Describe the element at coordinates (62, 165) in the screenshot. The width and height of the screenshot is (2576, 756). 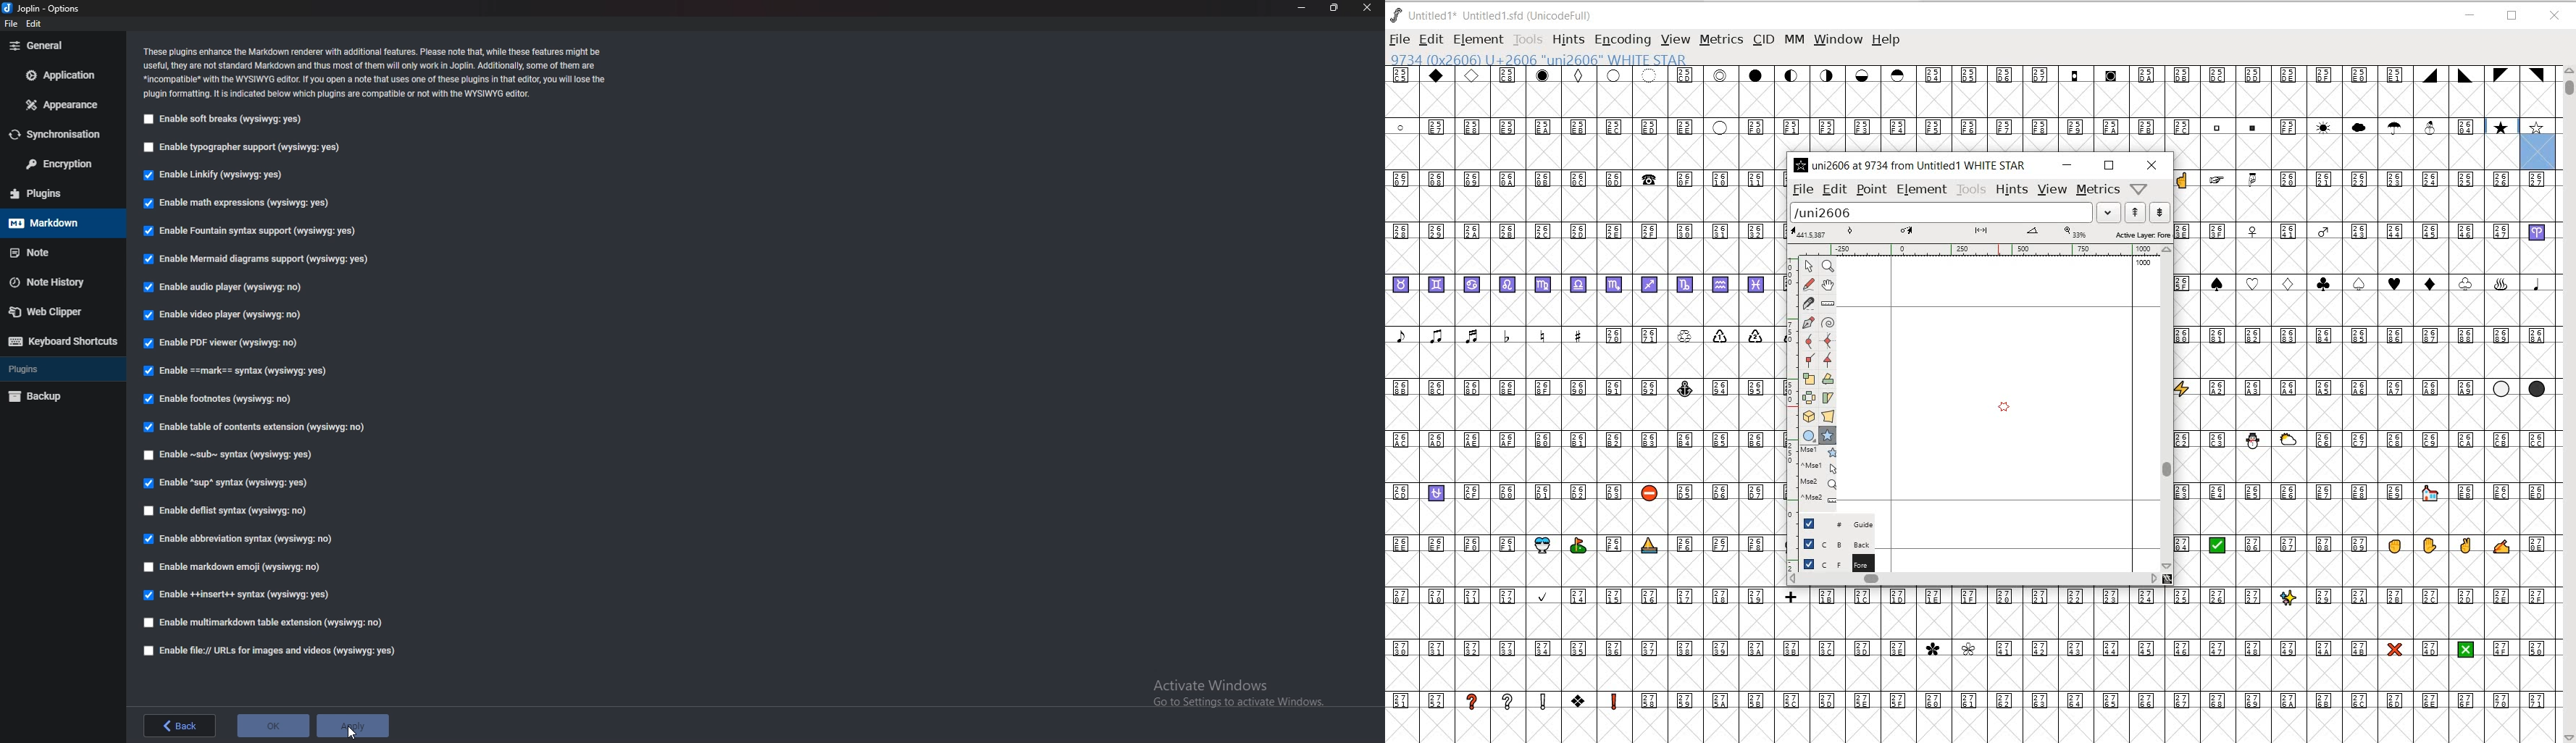
I see `Encryption` at that location.